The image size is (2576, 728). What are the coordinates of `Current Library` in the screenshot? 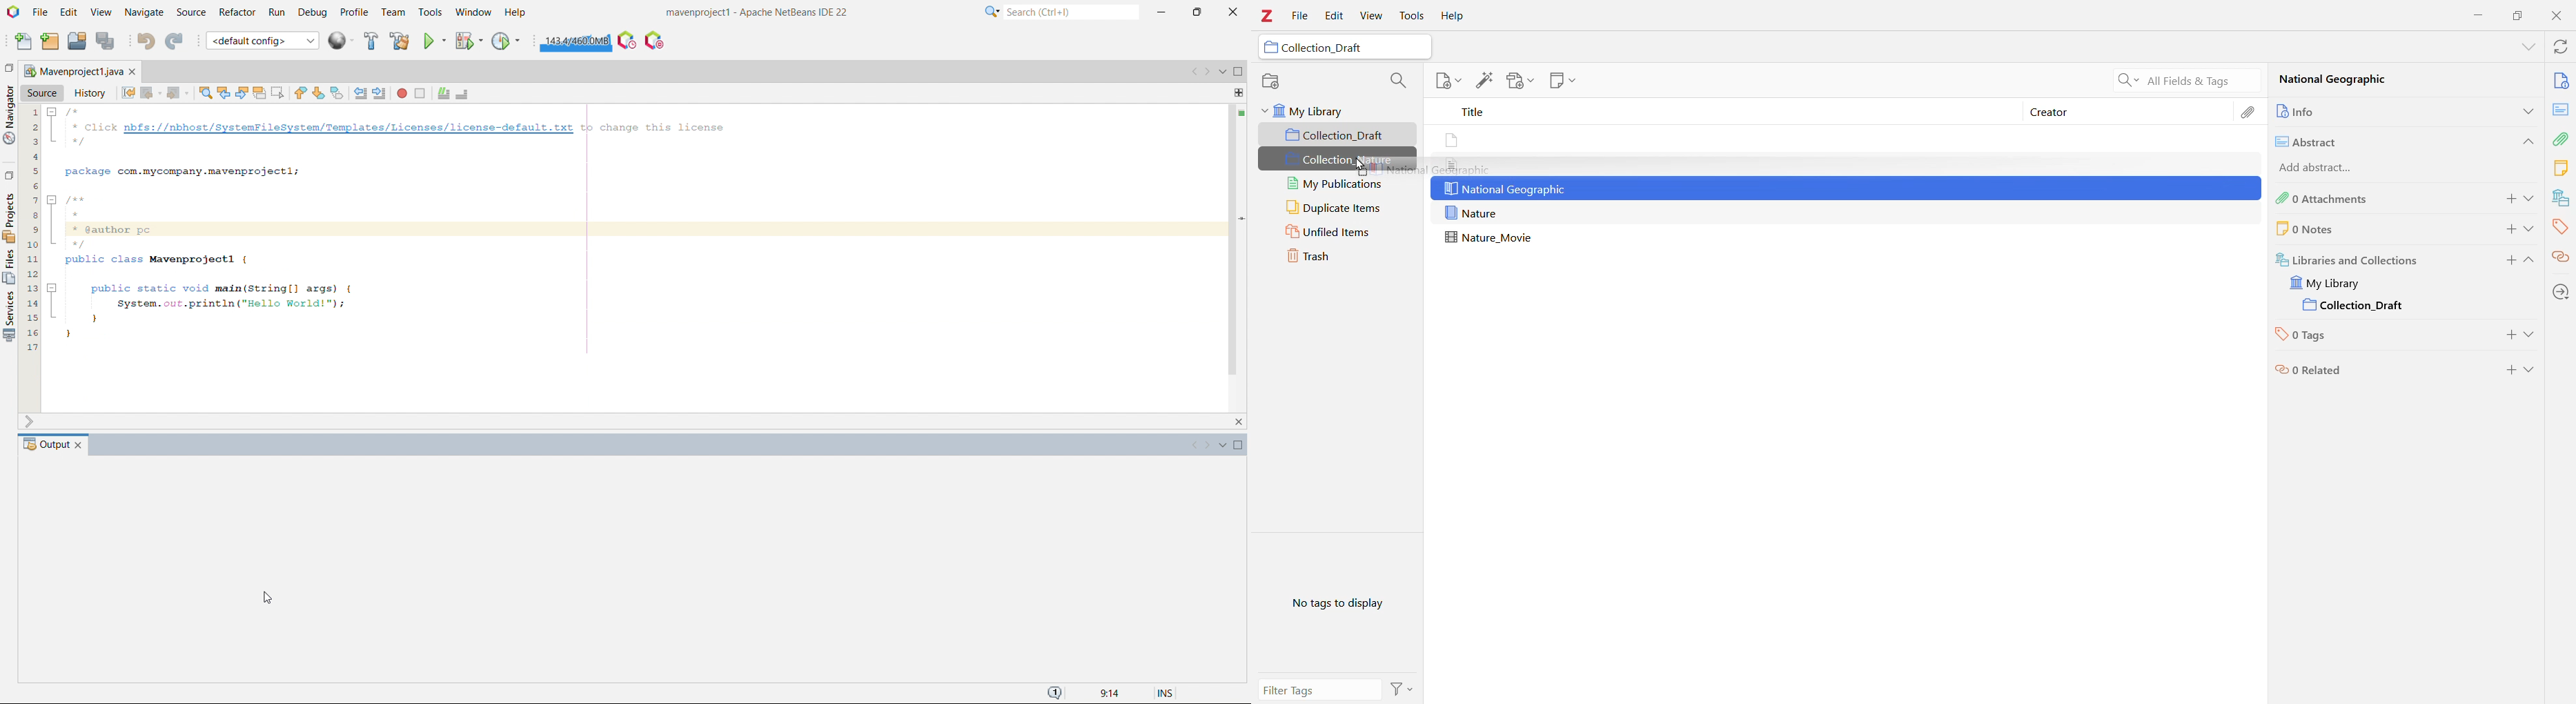 It's located at (2334, 283).